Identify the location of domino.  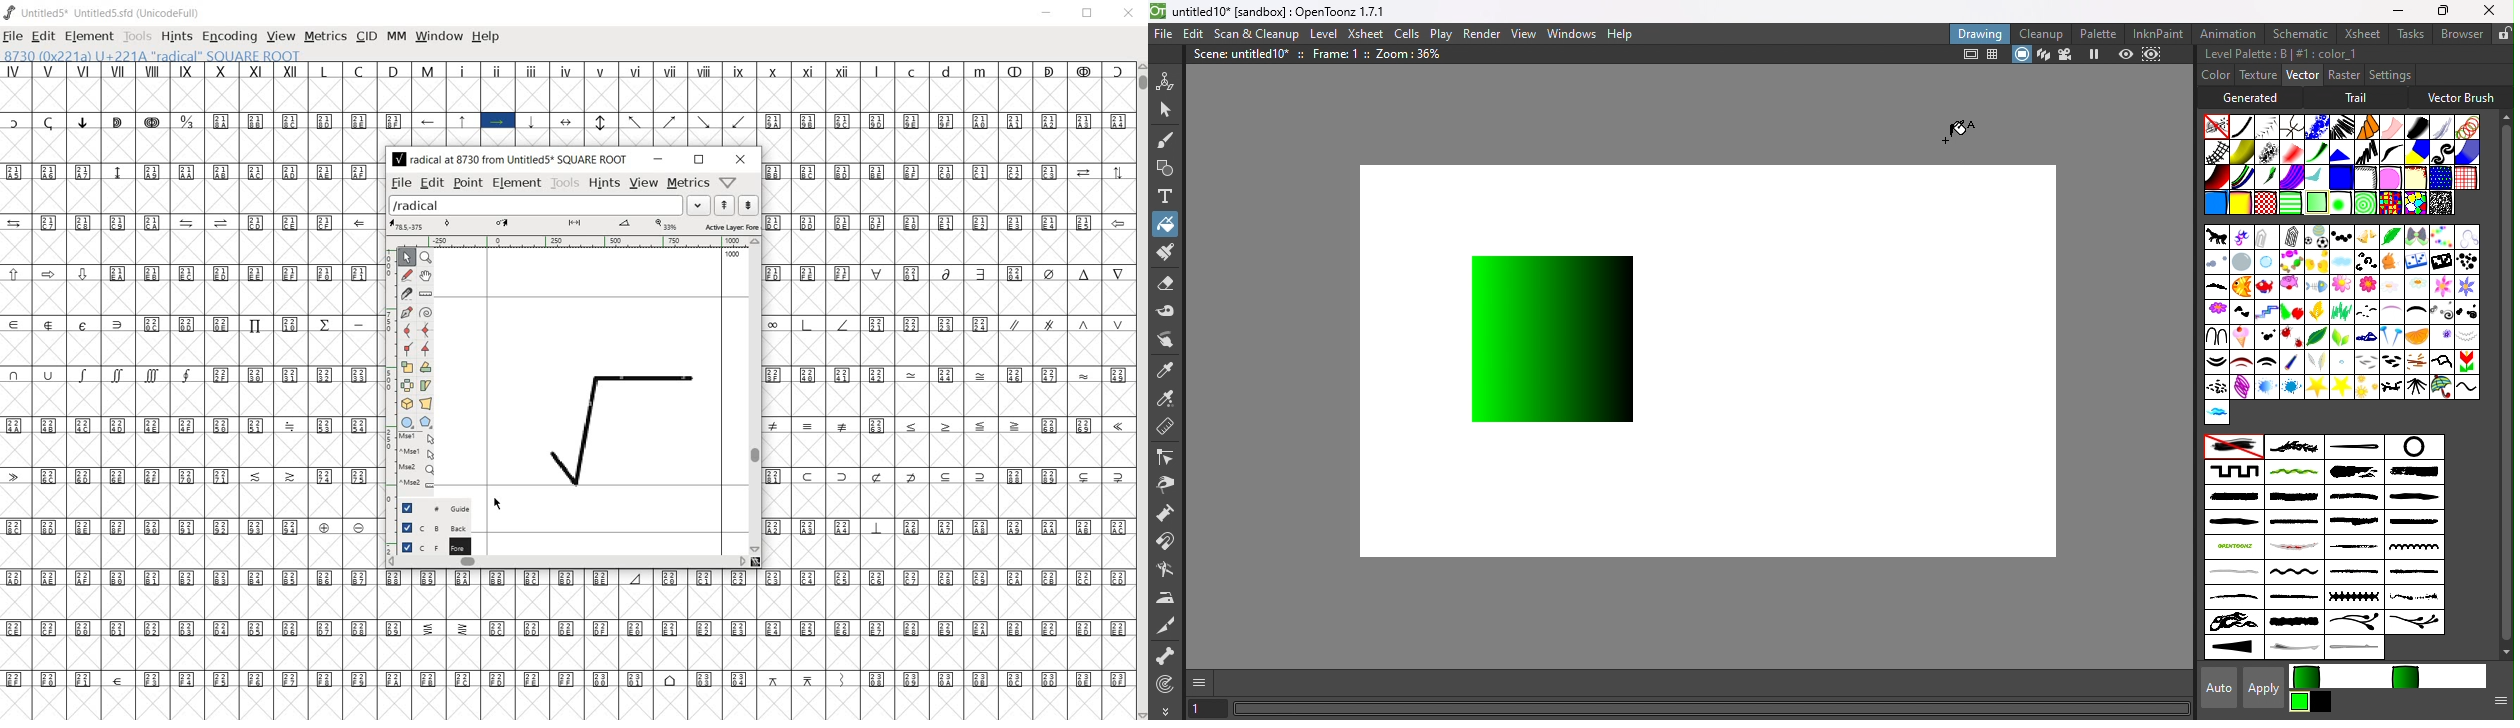
(2416, 264).